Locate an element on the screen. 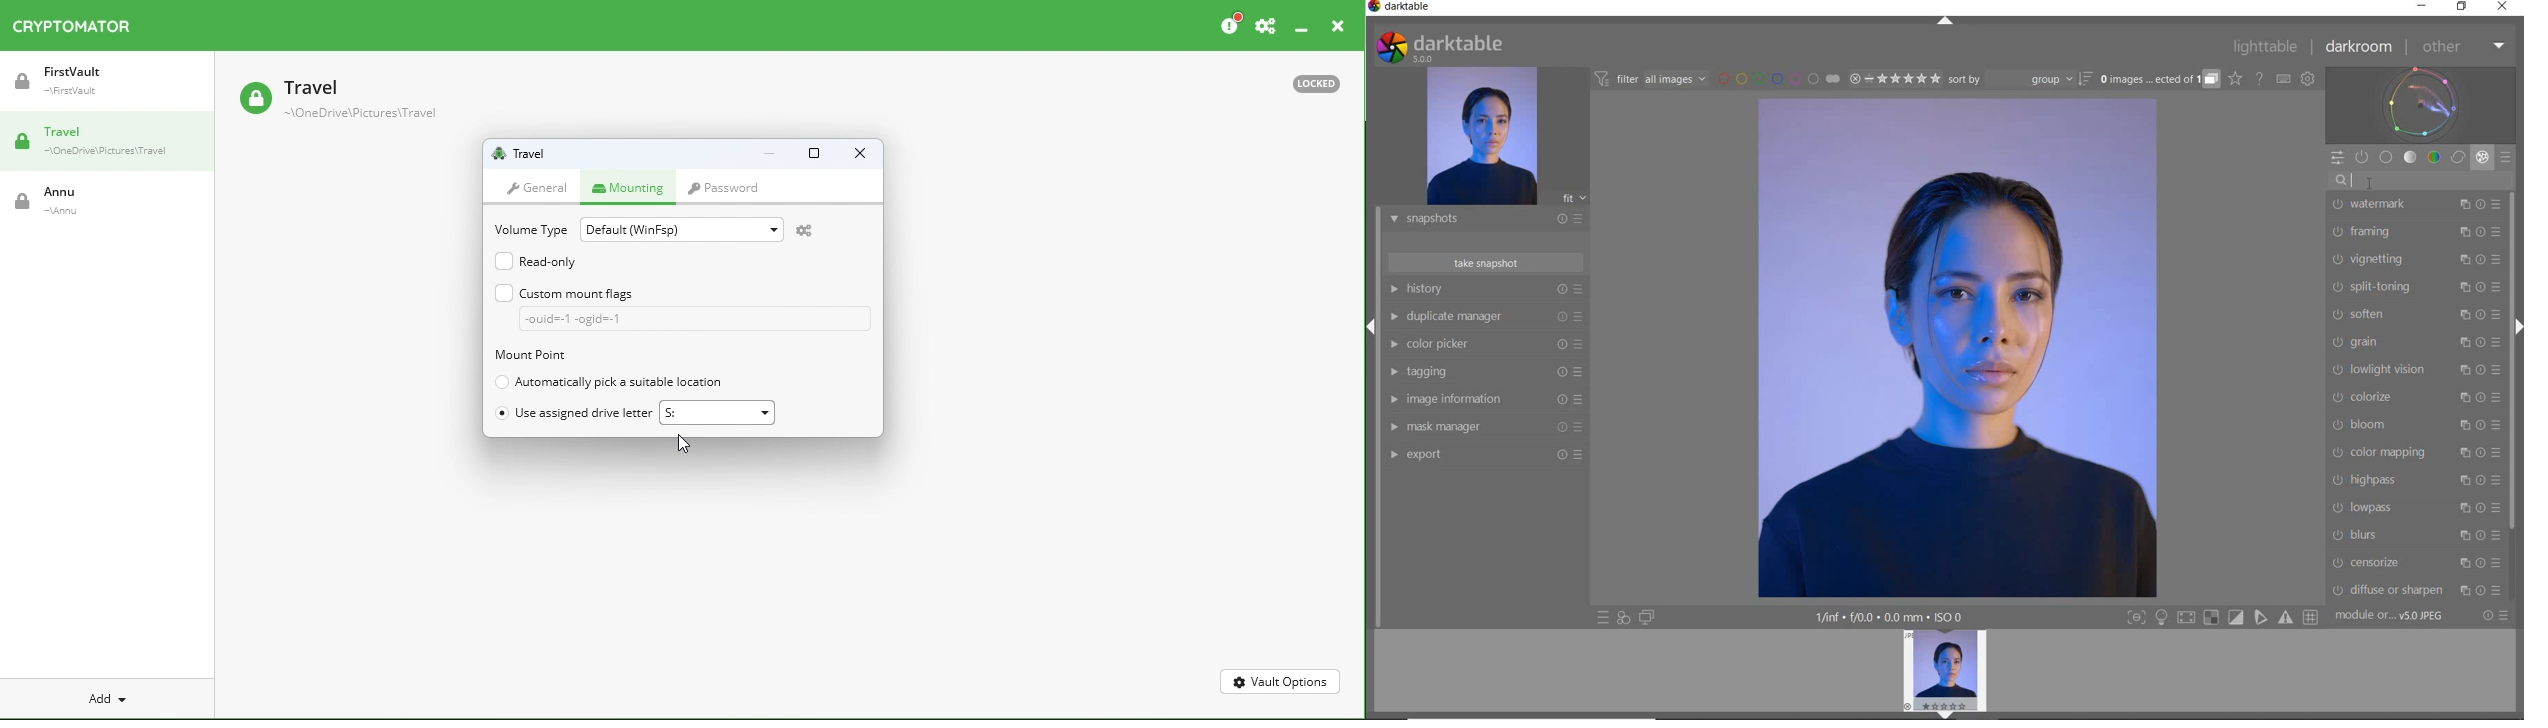  SNAPSHOTS is located at coordinates (1480, 220).